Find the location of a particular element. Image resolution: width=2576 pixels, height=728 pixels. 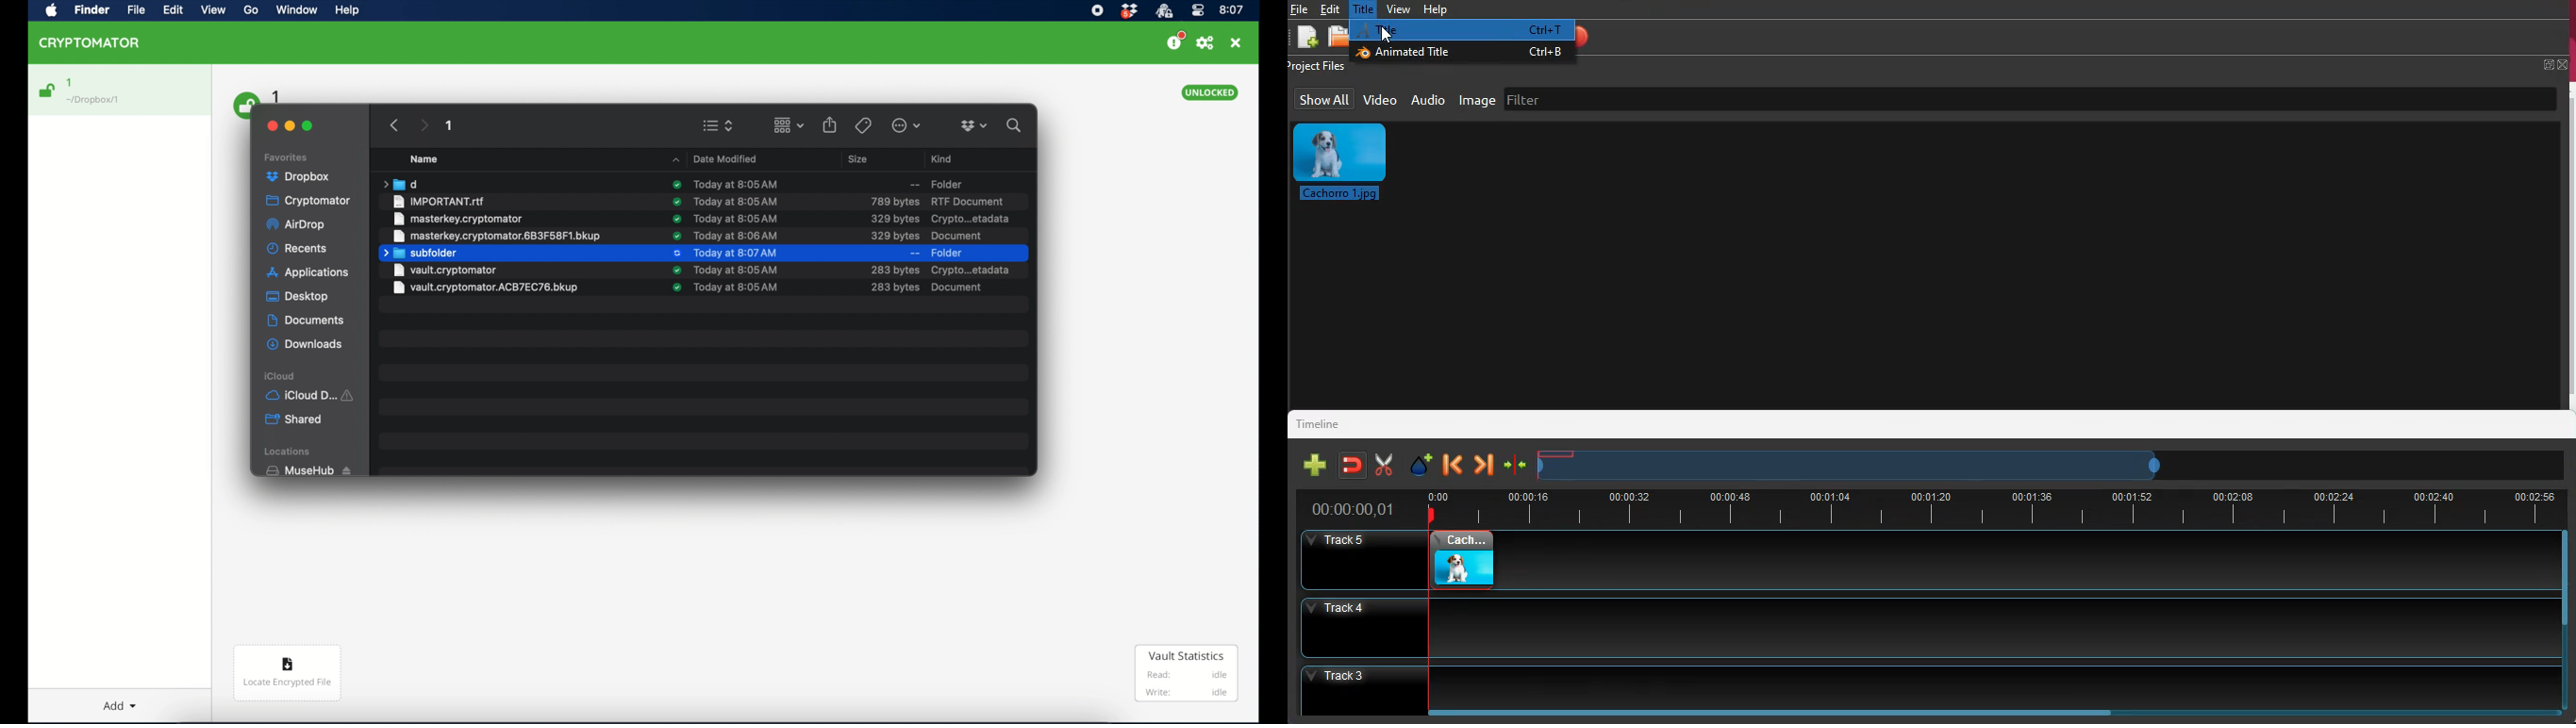

vertical scroll bar is located at coordinates (2568, 576).